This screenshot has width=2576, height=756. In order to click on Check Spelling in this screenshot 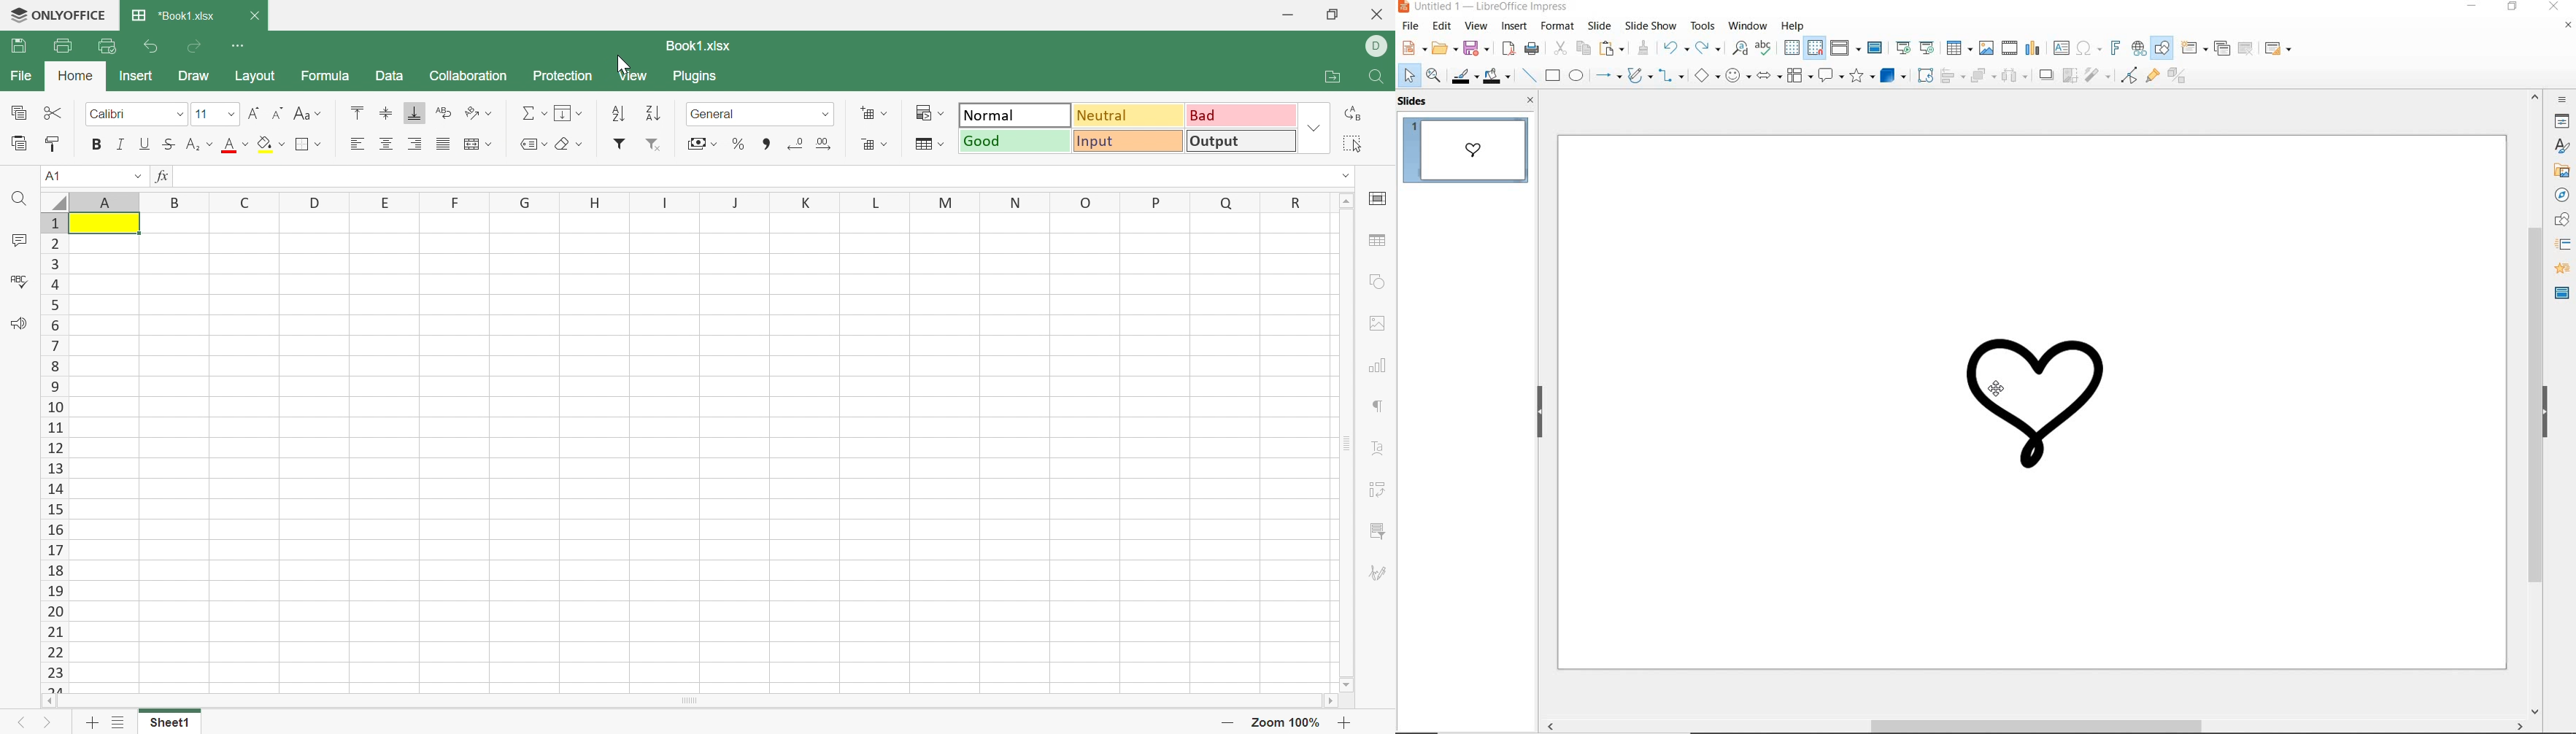, I will do `click(21, 279)`.